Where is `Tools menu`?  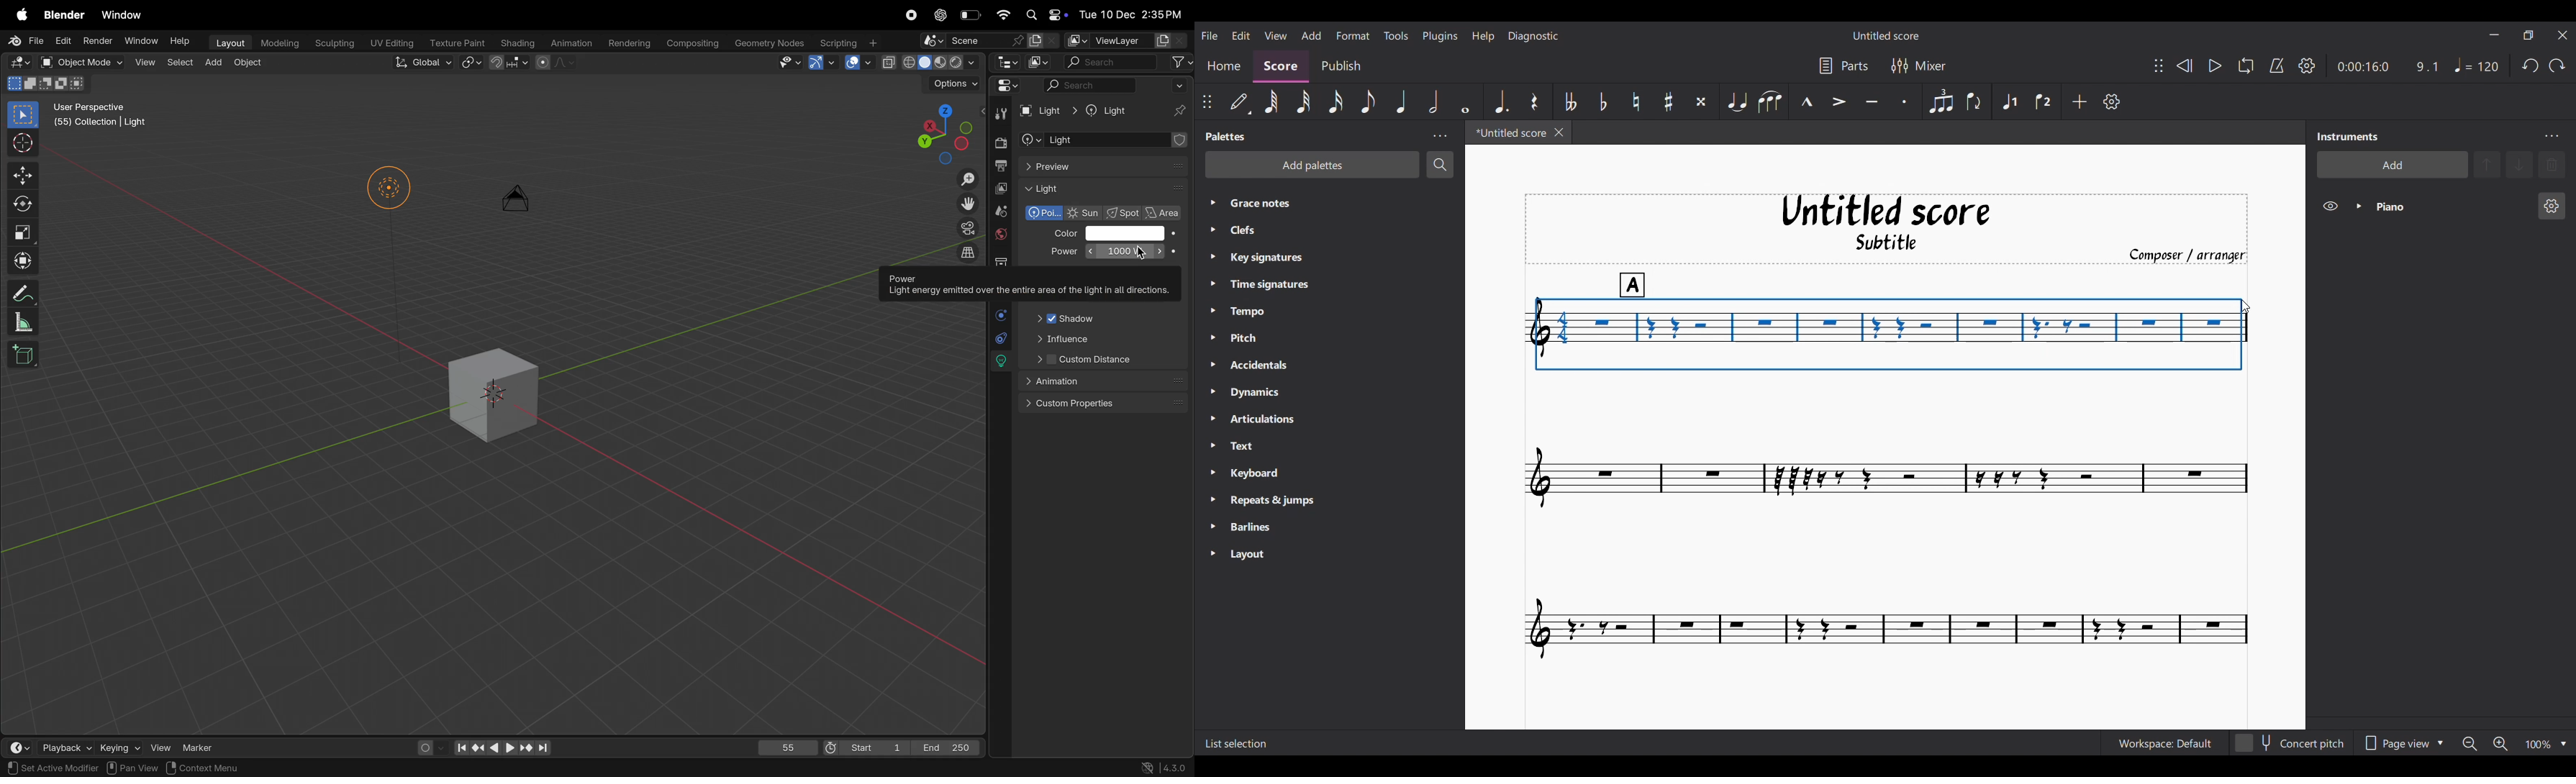 Tools menu is located at coordinates (1396, 36).